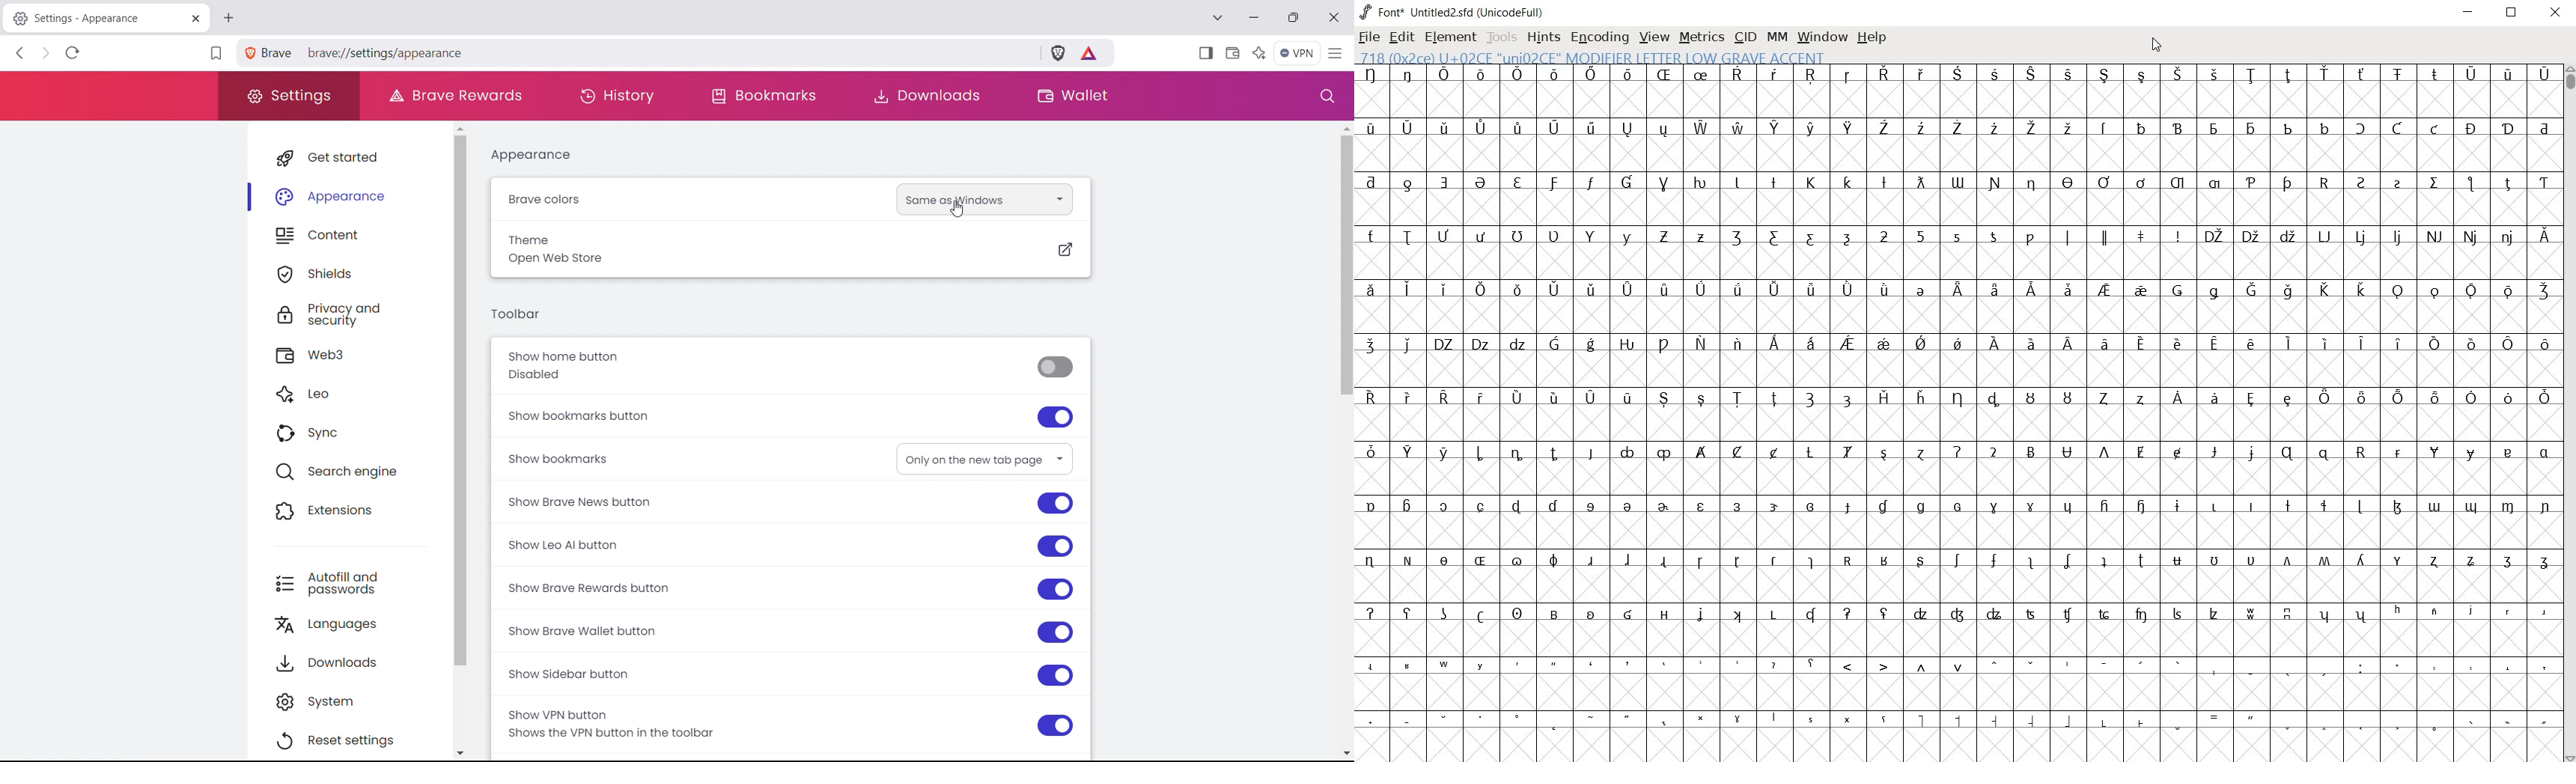 This screenshot has height=784, width=2576. What do you see at coordinates (531, 156) in the screenshot?
I see `appearance` at bounding box center [531, 156].